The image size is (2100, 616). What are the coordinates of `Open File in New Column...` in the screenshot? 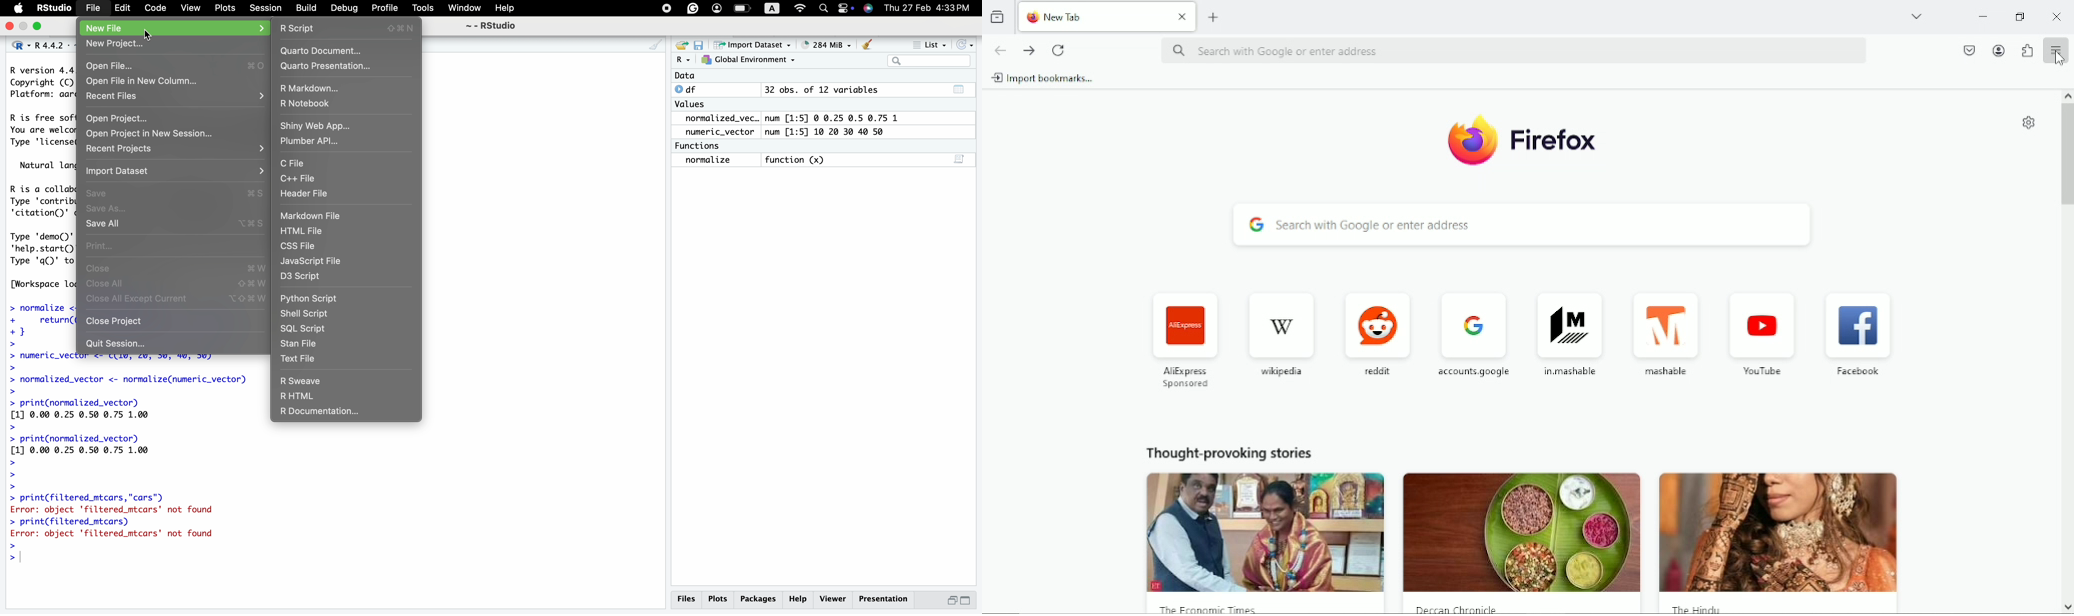 It's located at (144, 81).